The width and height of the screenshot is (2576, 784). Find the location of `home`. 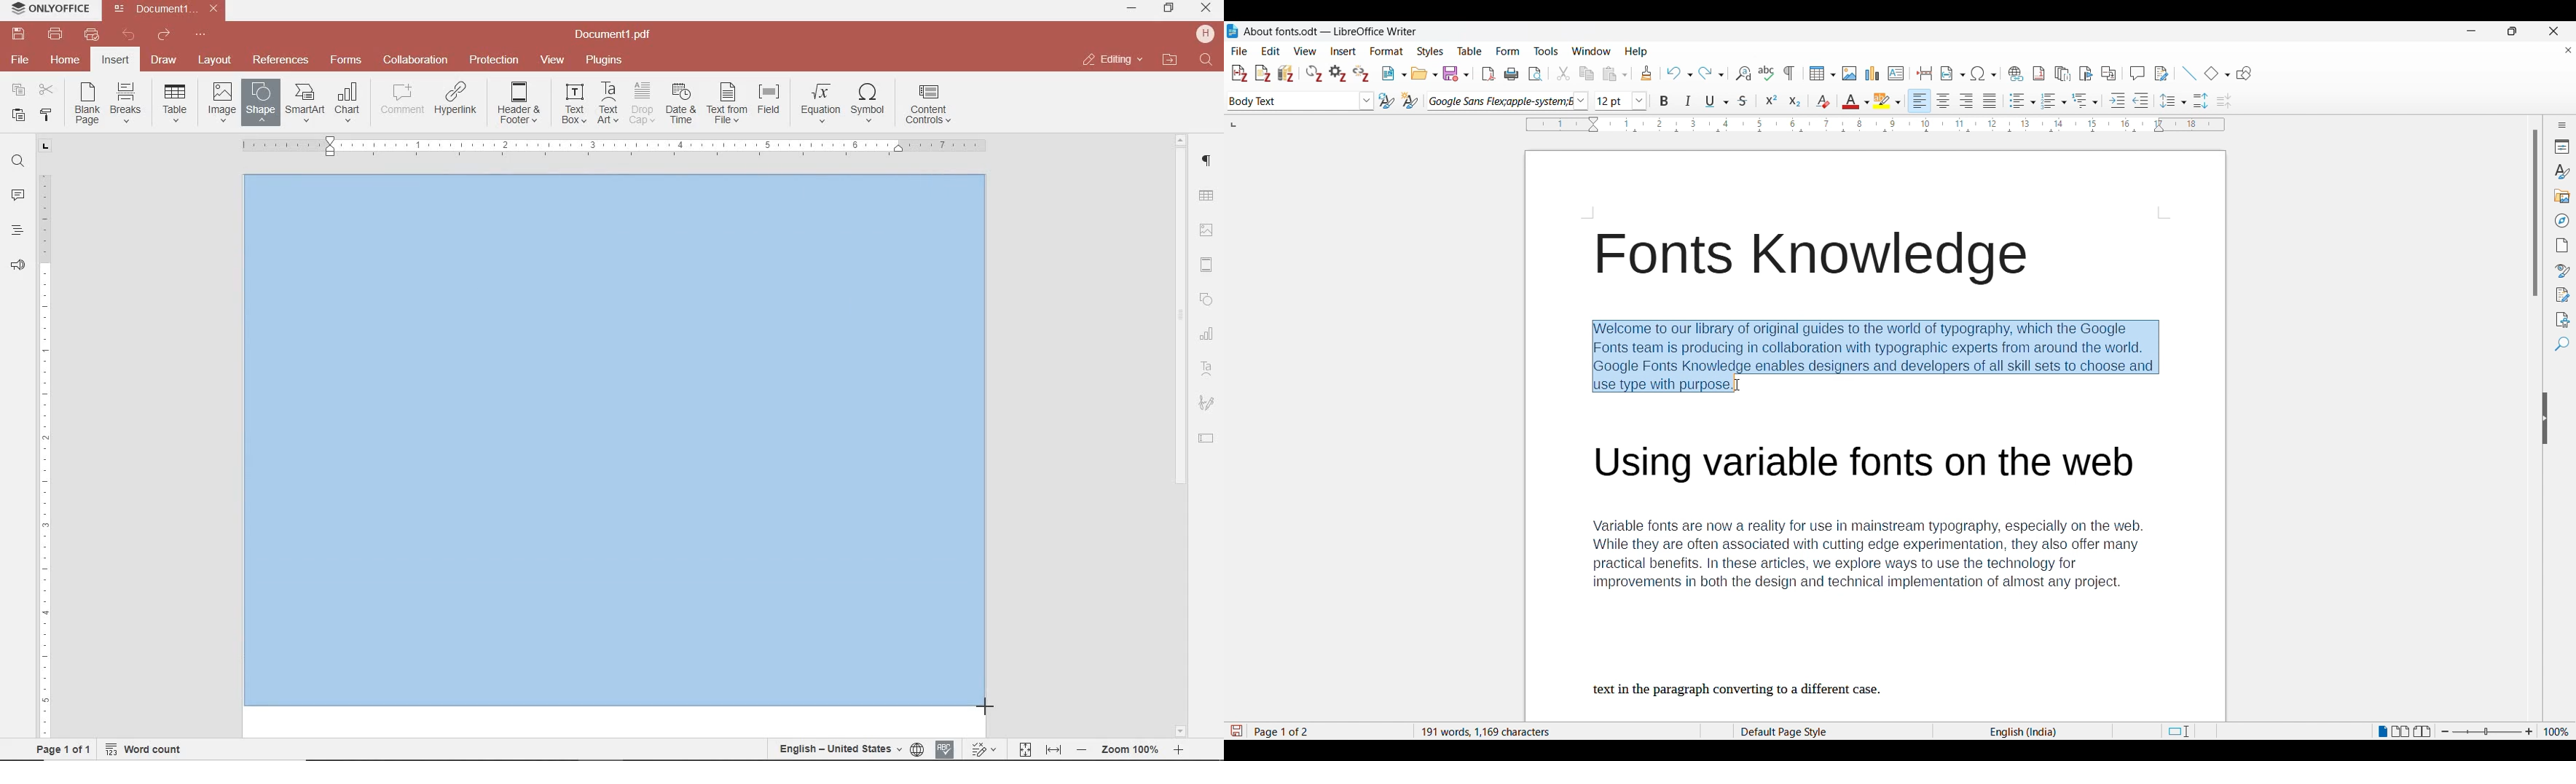

home is located at coordinates (63, 59).